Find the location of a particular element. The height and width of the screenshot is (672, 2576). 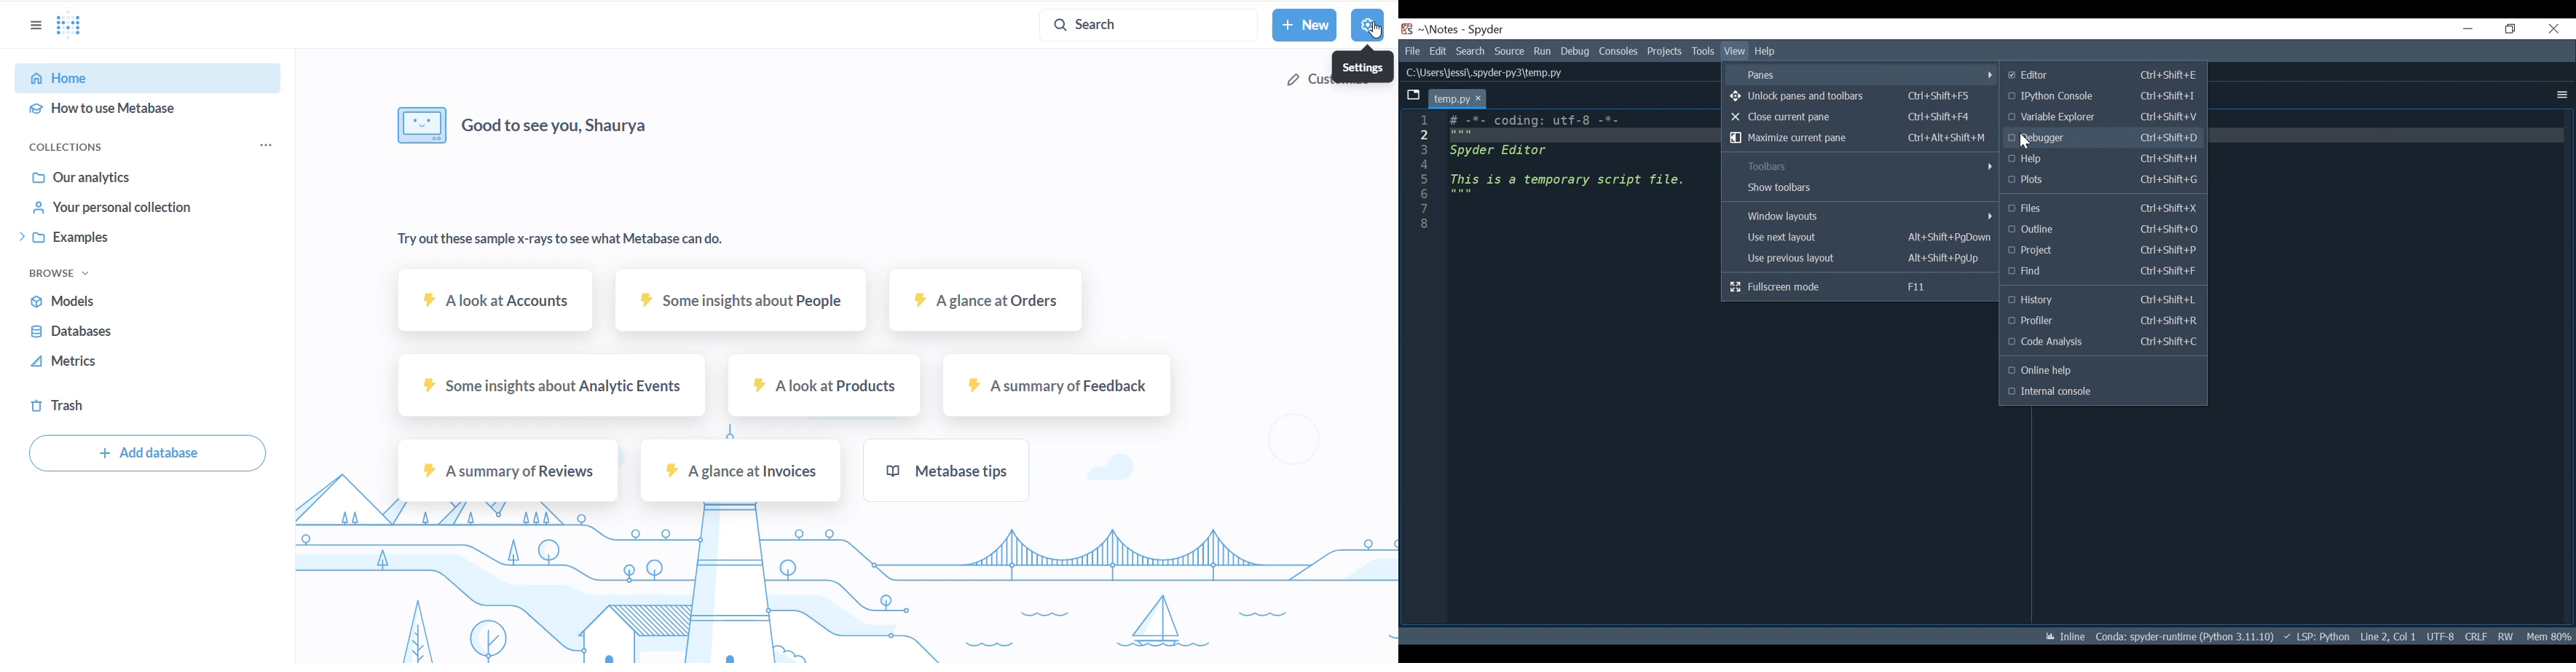

Inline is located at coordinates (2065, 637).